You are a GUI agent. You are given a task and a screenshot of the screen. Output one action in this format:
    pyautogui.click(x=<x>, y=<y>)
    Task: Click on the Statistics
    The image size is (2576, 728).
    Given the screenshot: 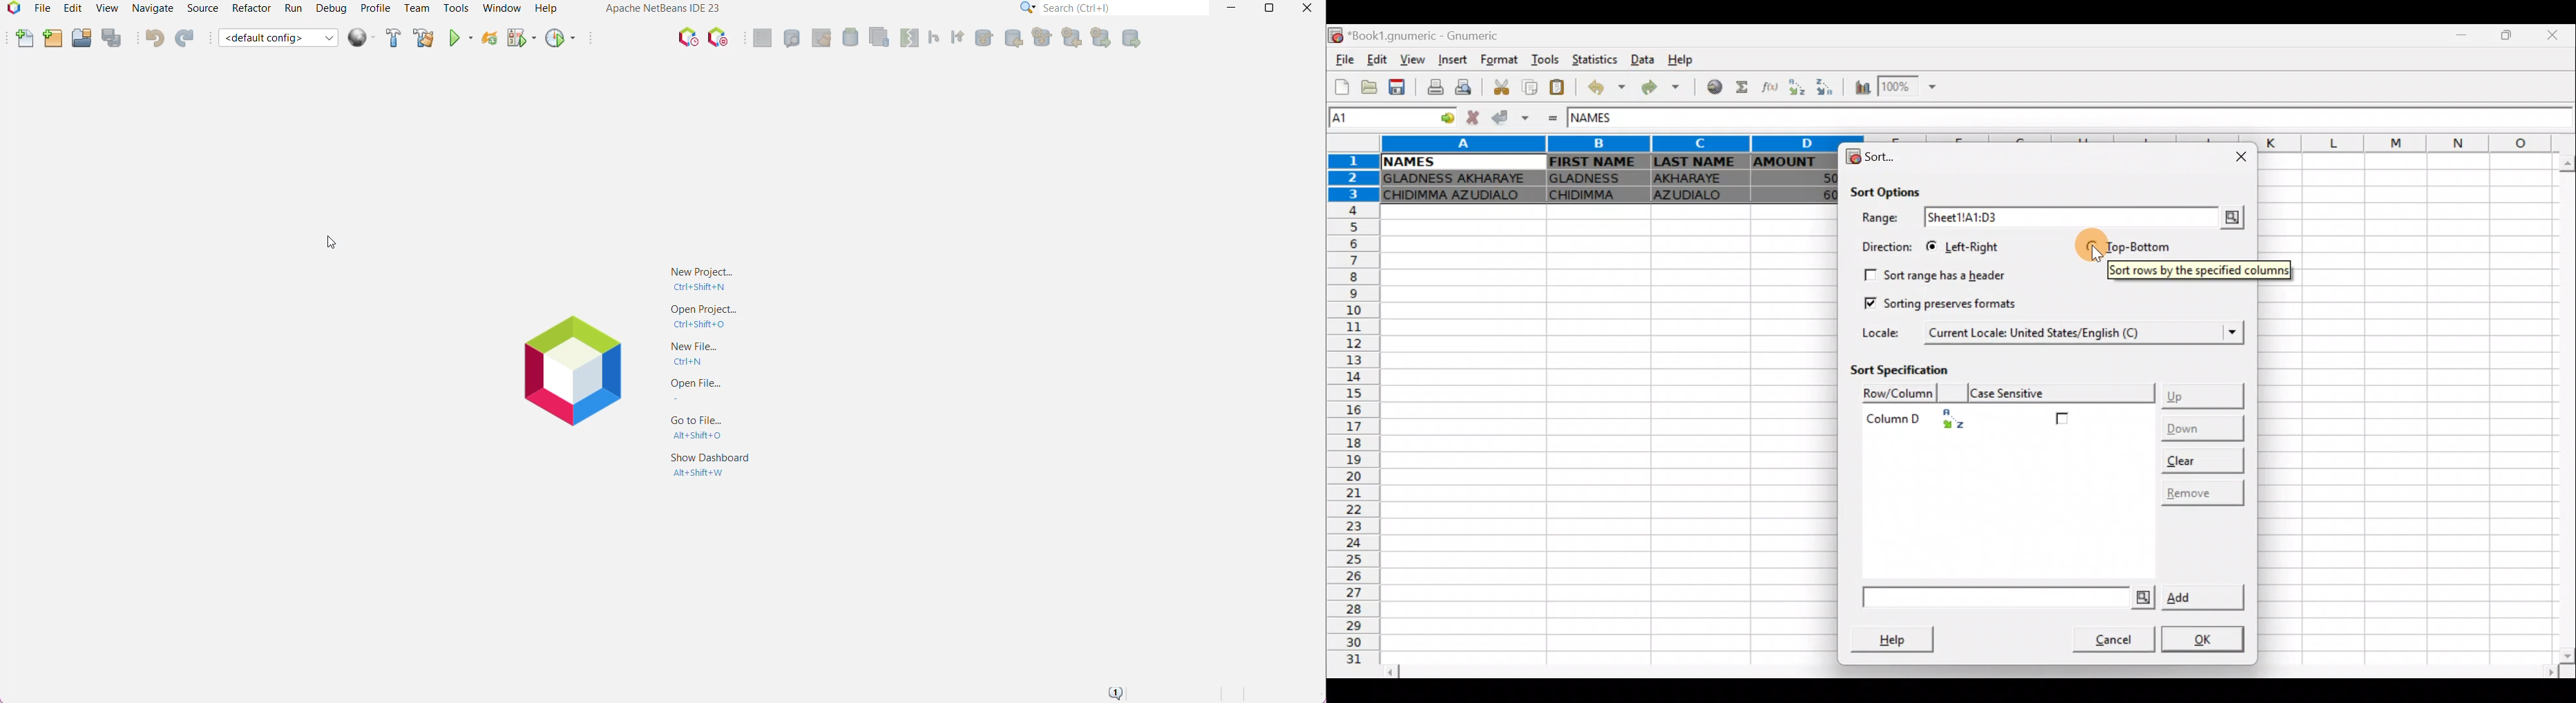 What is the action you would take?
    pyautogui.click(x=1596, y=61)
    